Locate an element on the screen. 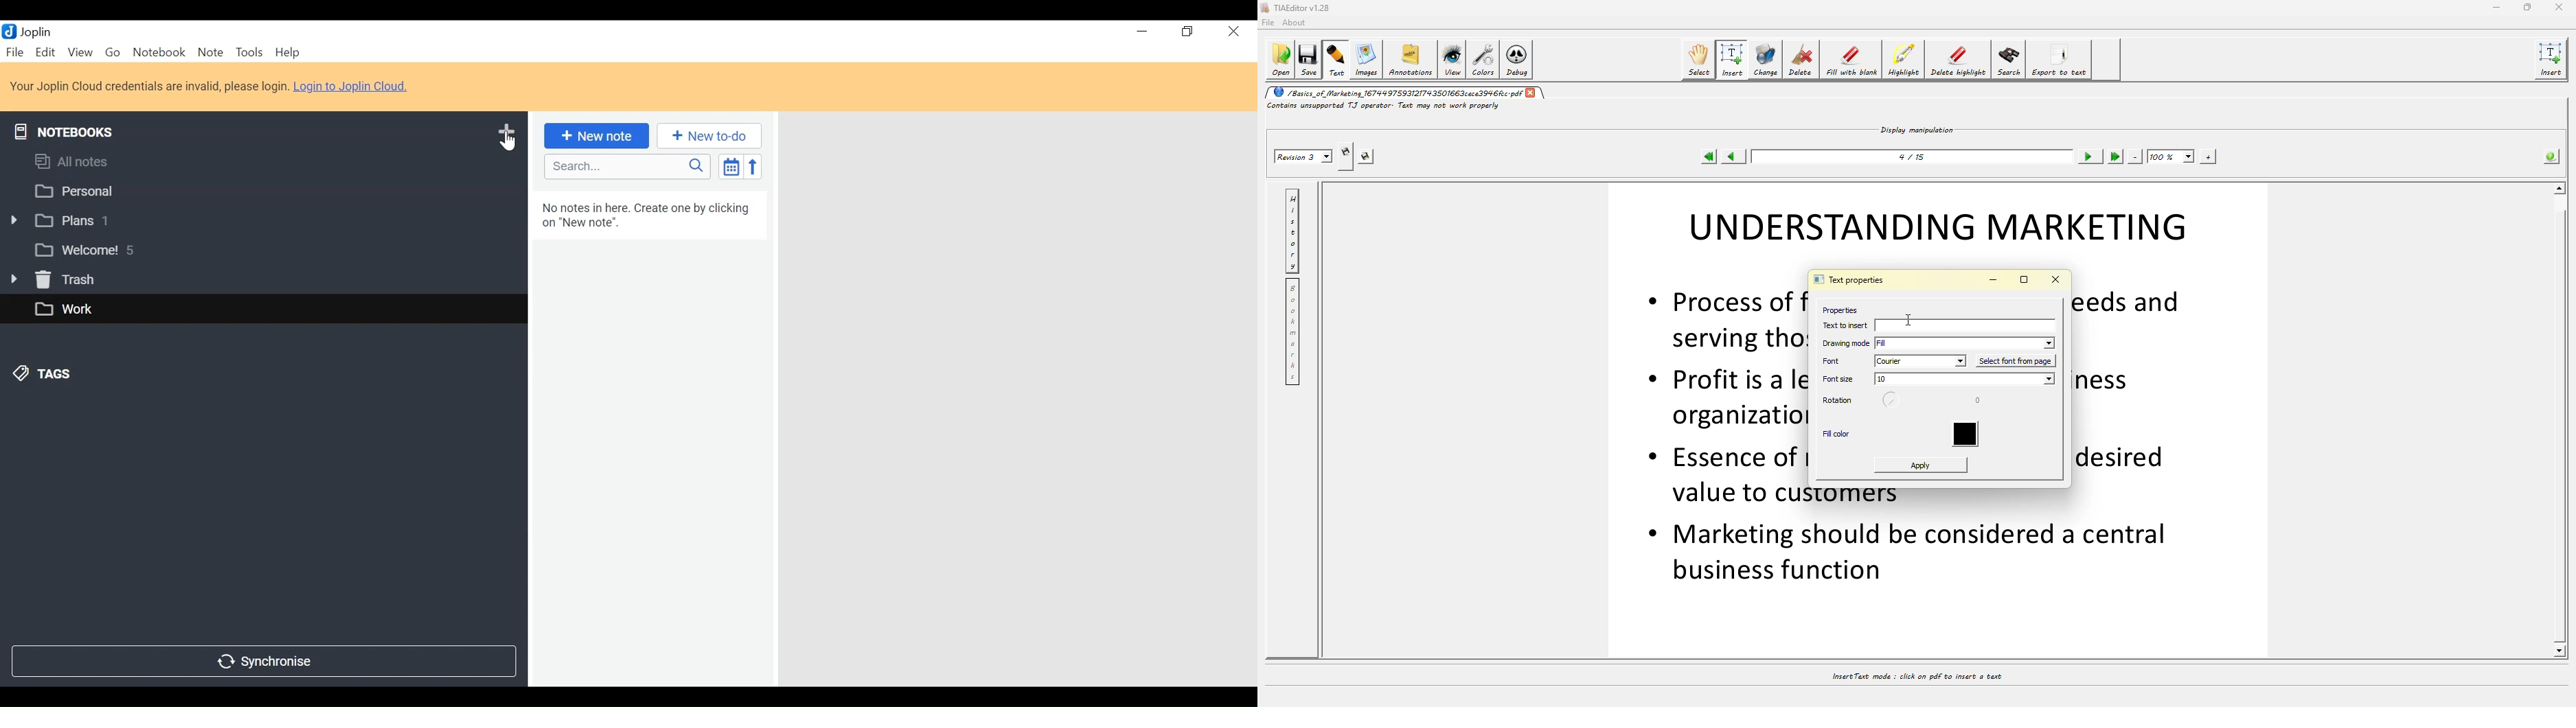 The height and width of the screenshot is (728, 2576). Toggle Sort Order Field is located at coordinates (730, 167).